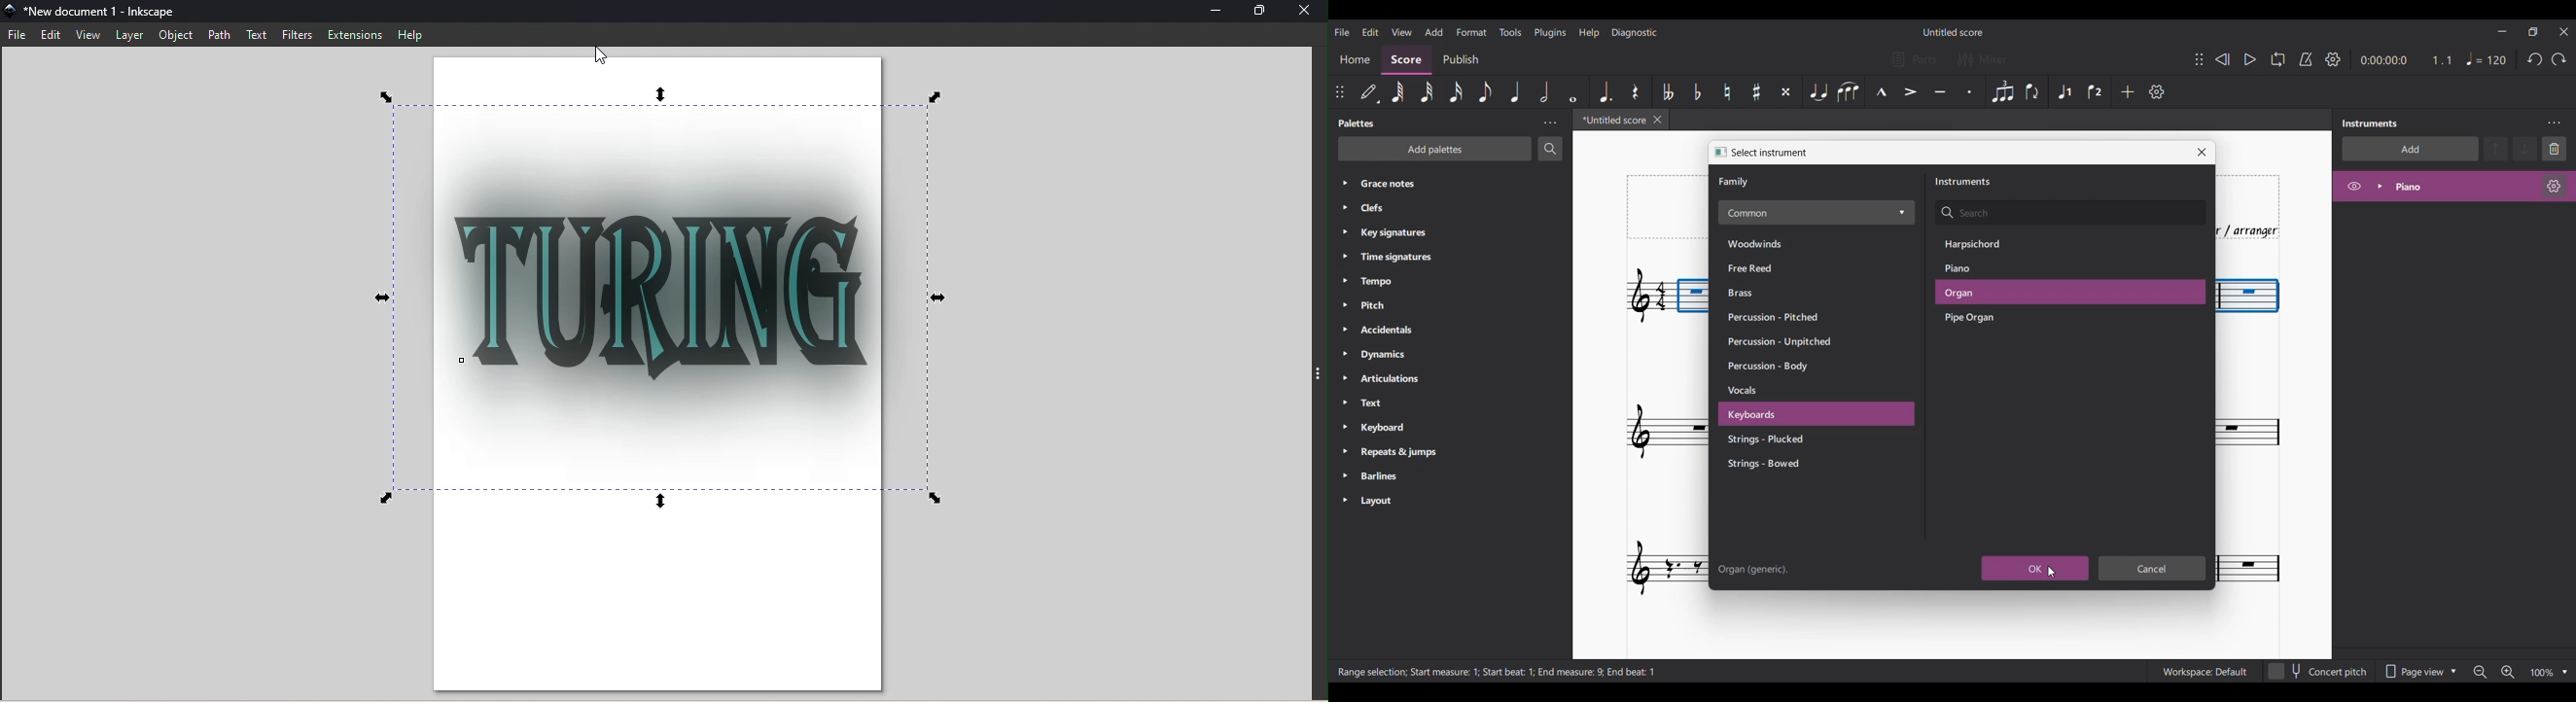 The height and width of the screenshot is (728, 2576). Describe the element at coordinates (1434, 32) in the screenshot. I see `Add menu` at that location.